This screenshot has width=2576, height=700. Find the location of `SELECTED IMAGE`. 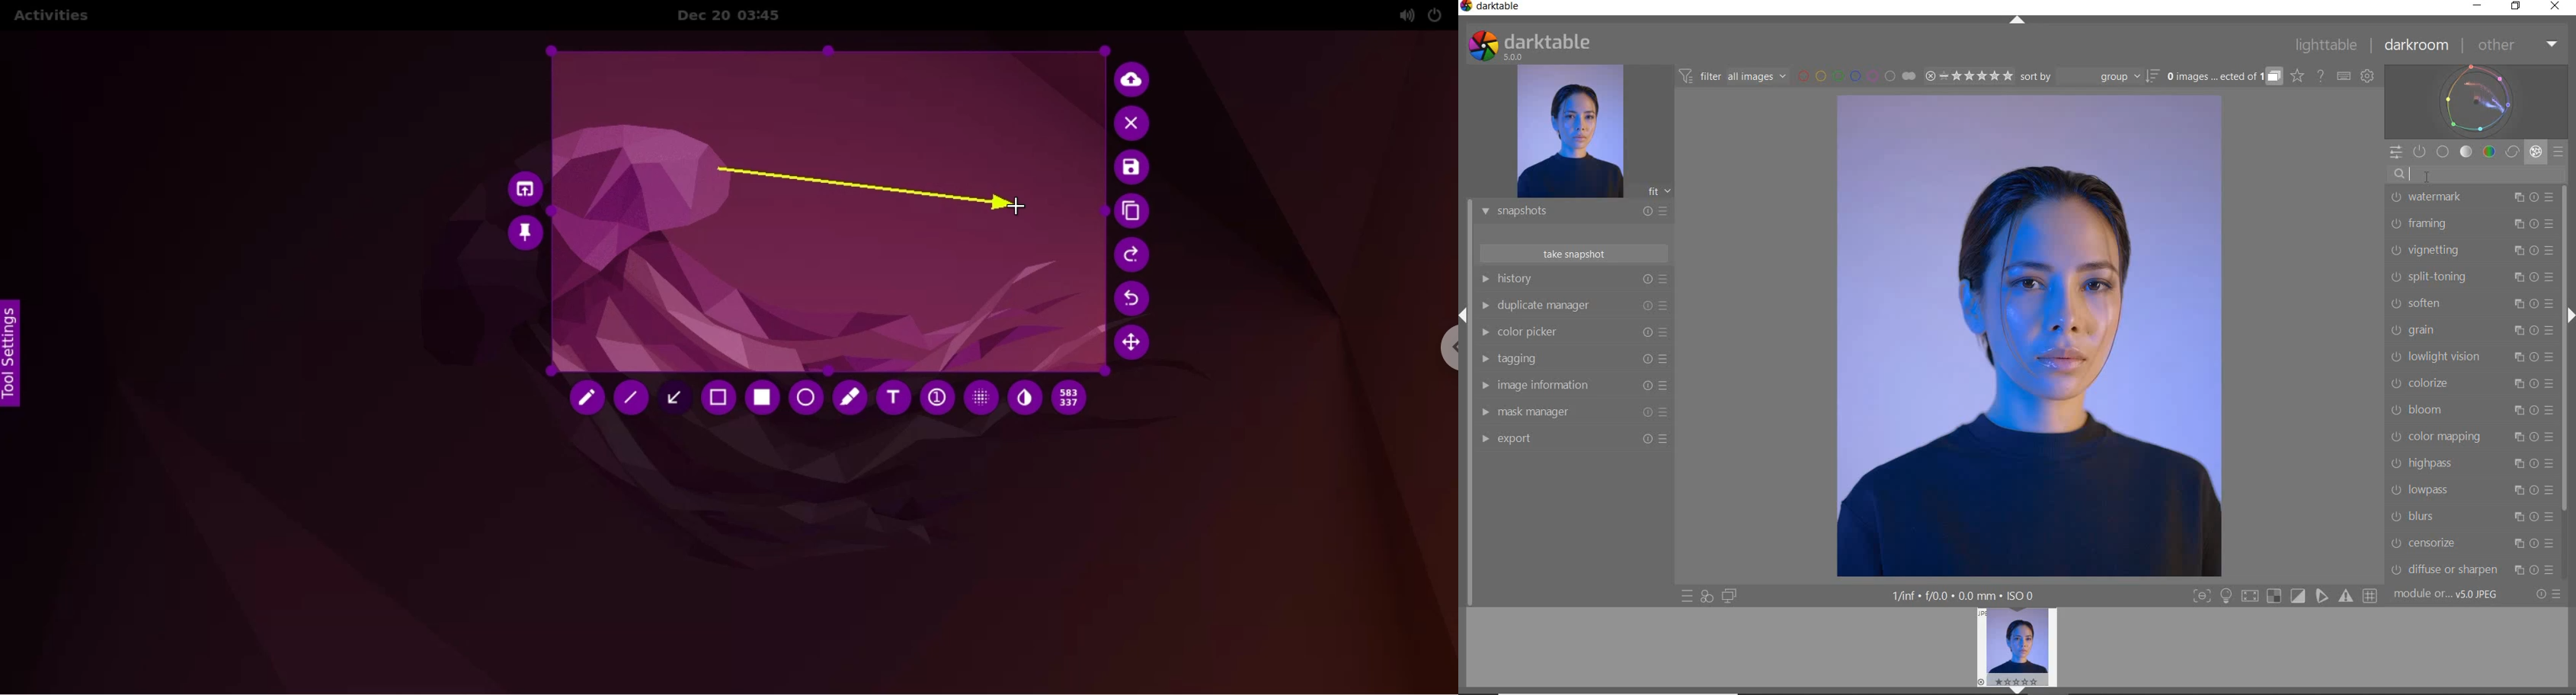

SELECTED IMAGE is located at coordinates (2028, 336).